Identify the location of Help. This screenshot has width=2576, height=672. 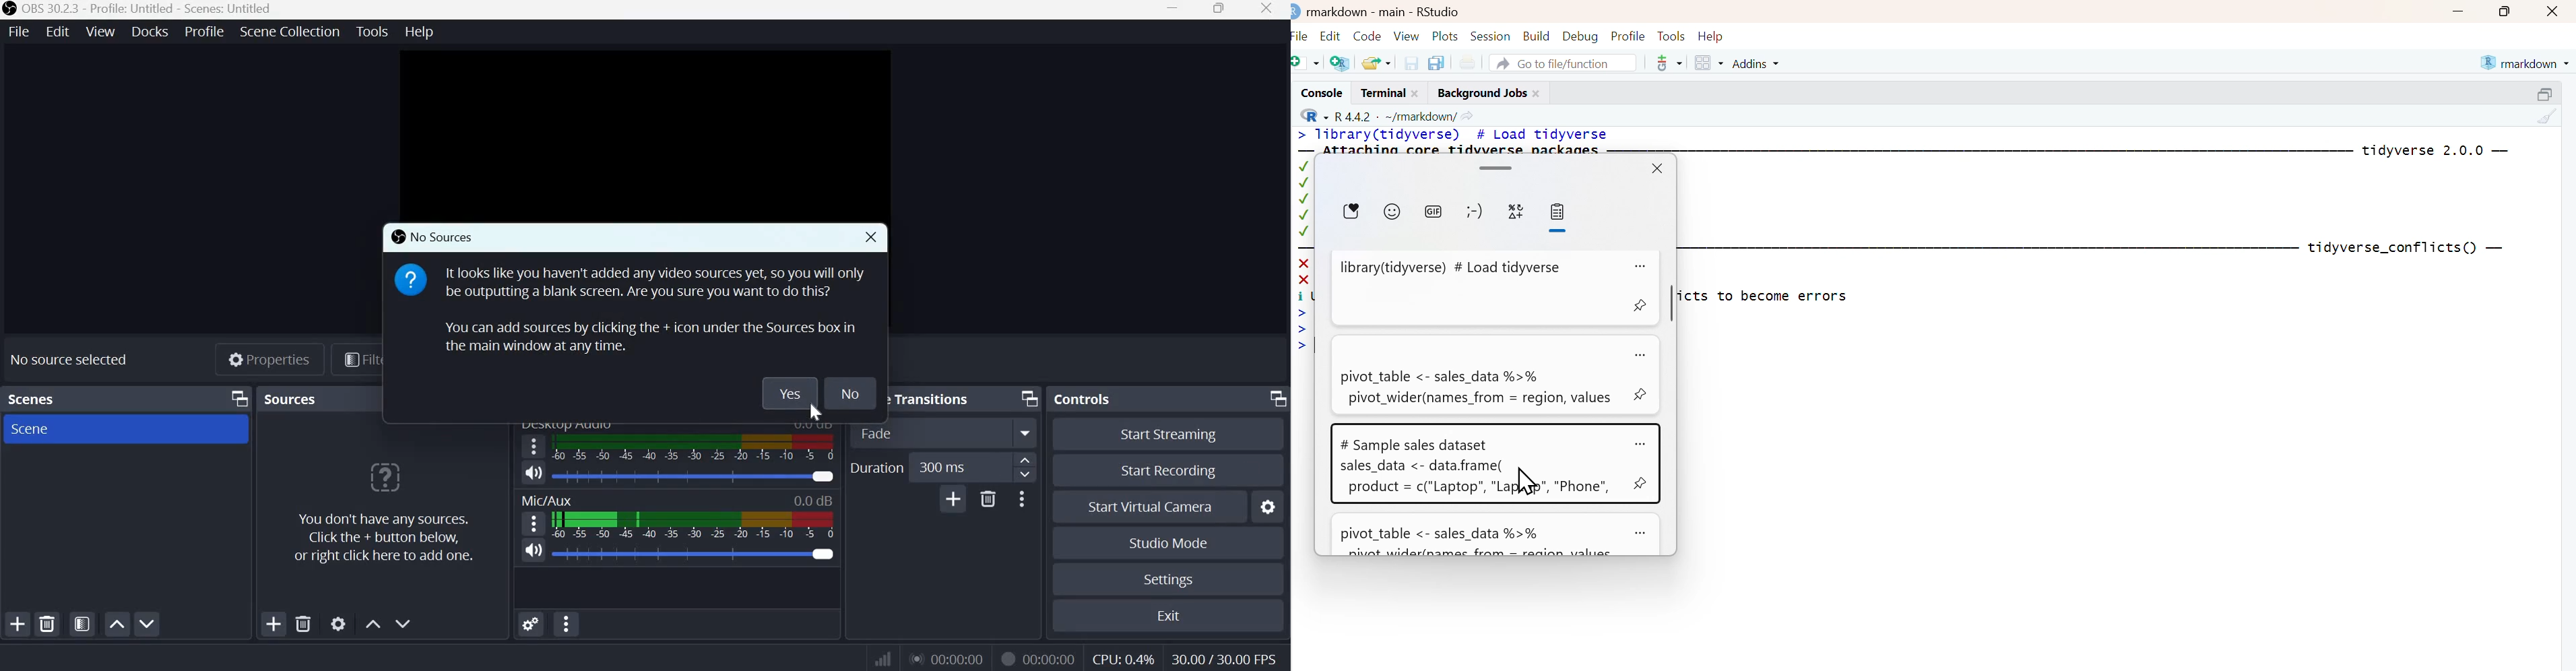
(419, 30).